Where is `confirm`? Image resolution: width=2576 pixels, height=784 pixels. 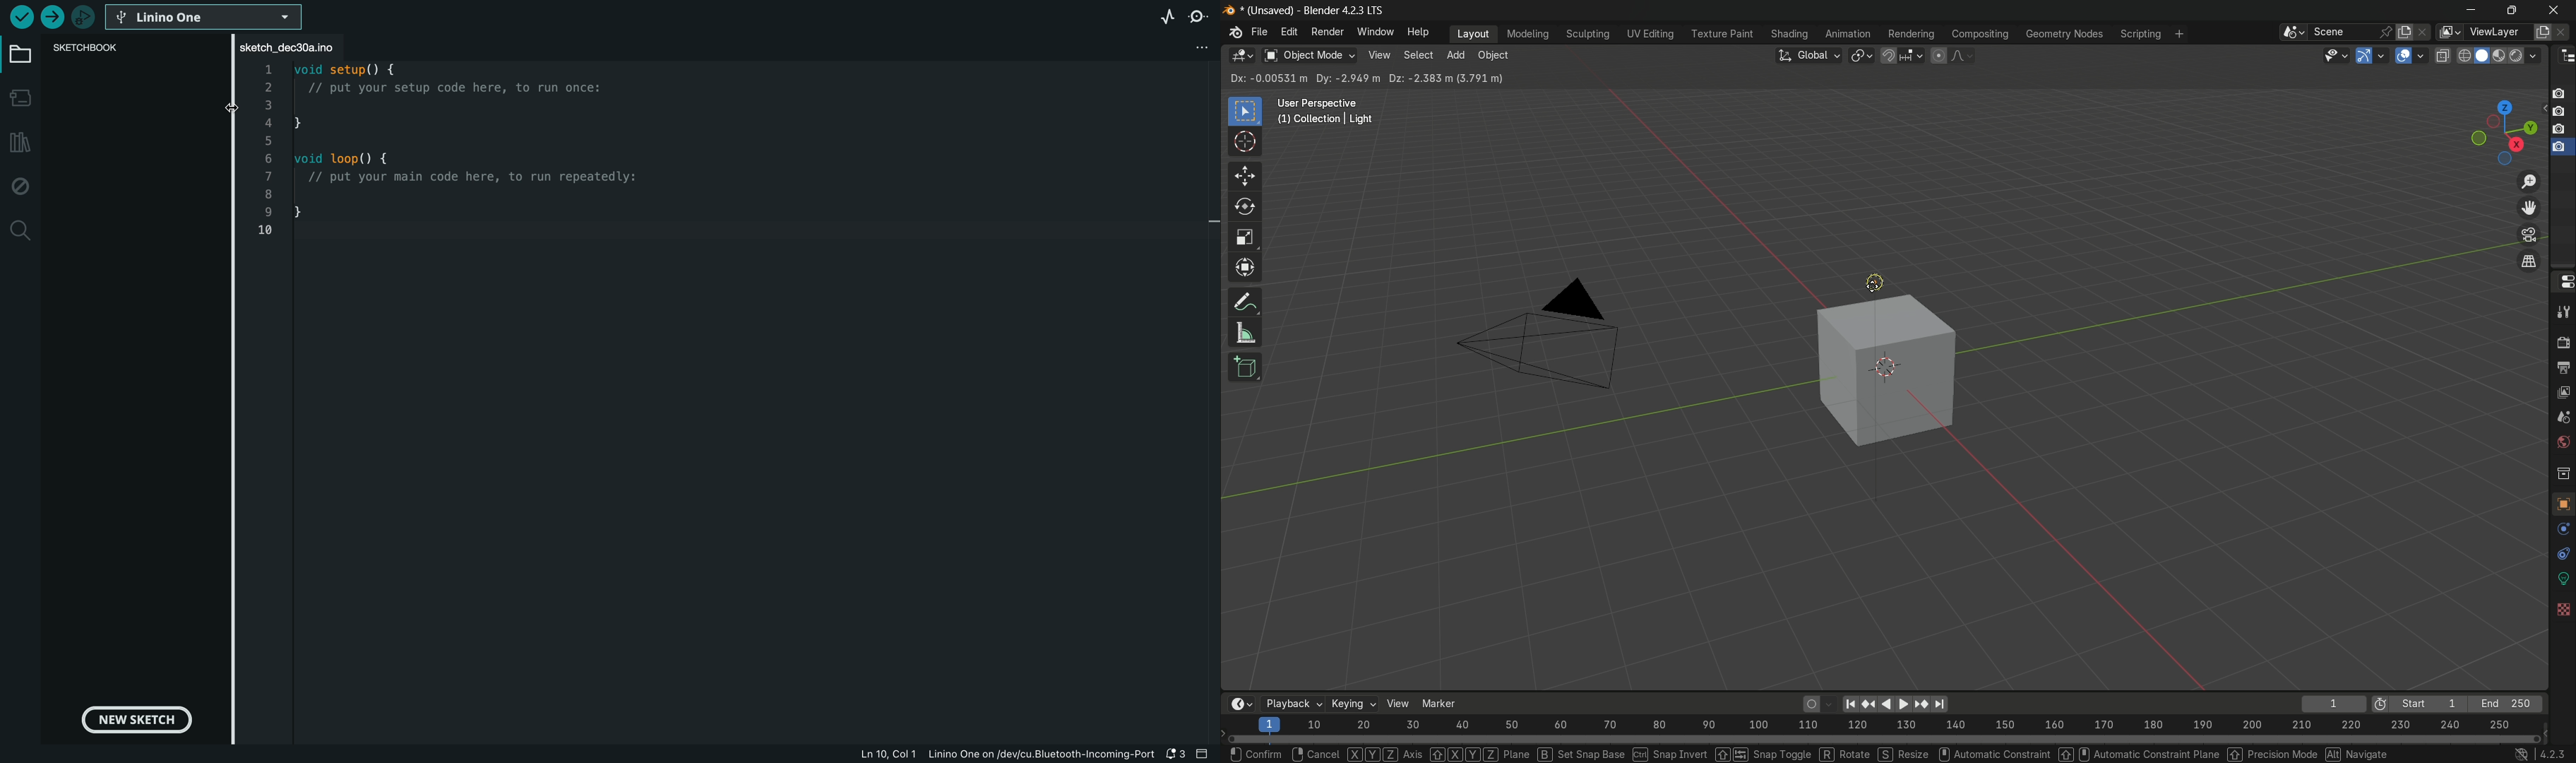
confirm is located at coordinates (1258, 753).